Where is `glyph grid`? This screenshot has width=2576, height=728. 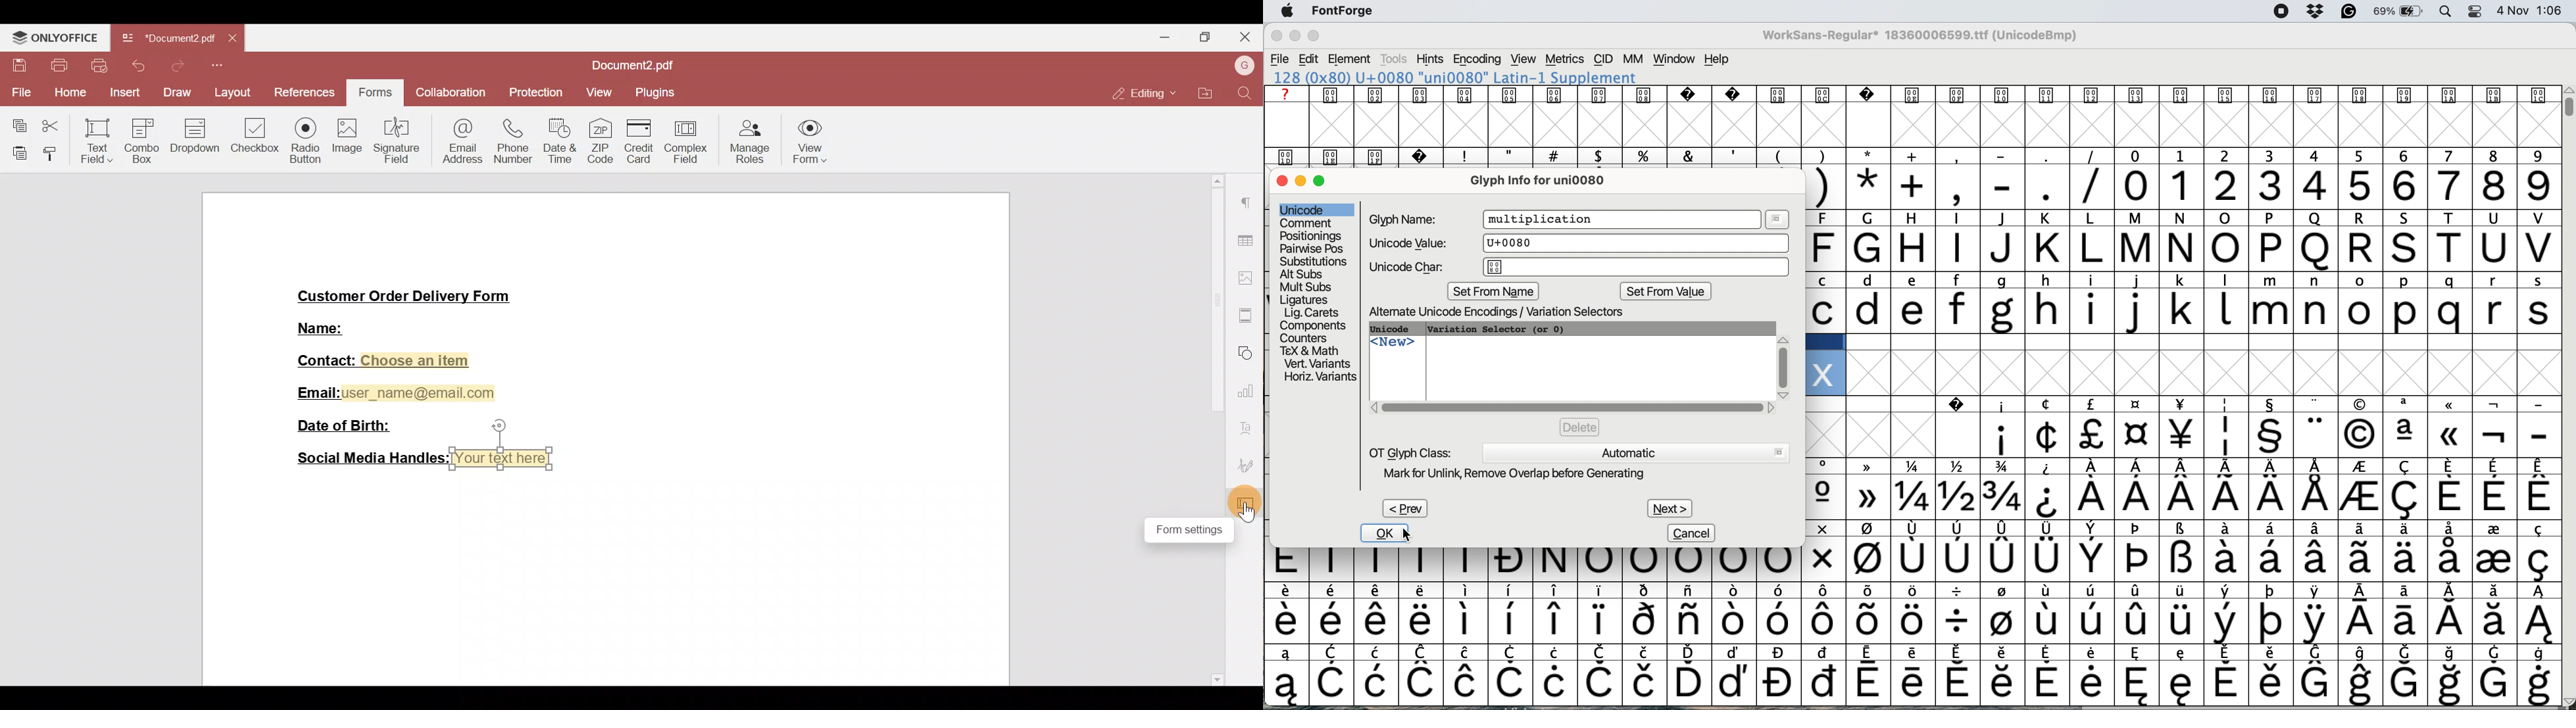 glyph grid is located at coordinates (1918, 126).